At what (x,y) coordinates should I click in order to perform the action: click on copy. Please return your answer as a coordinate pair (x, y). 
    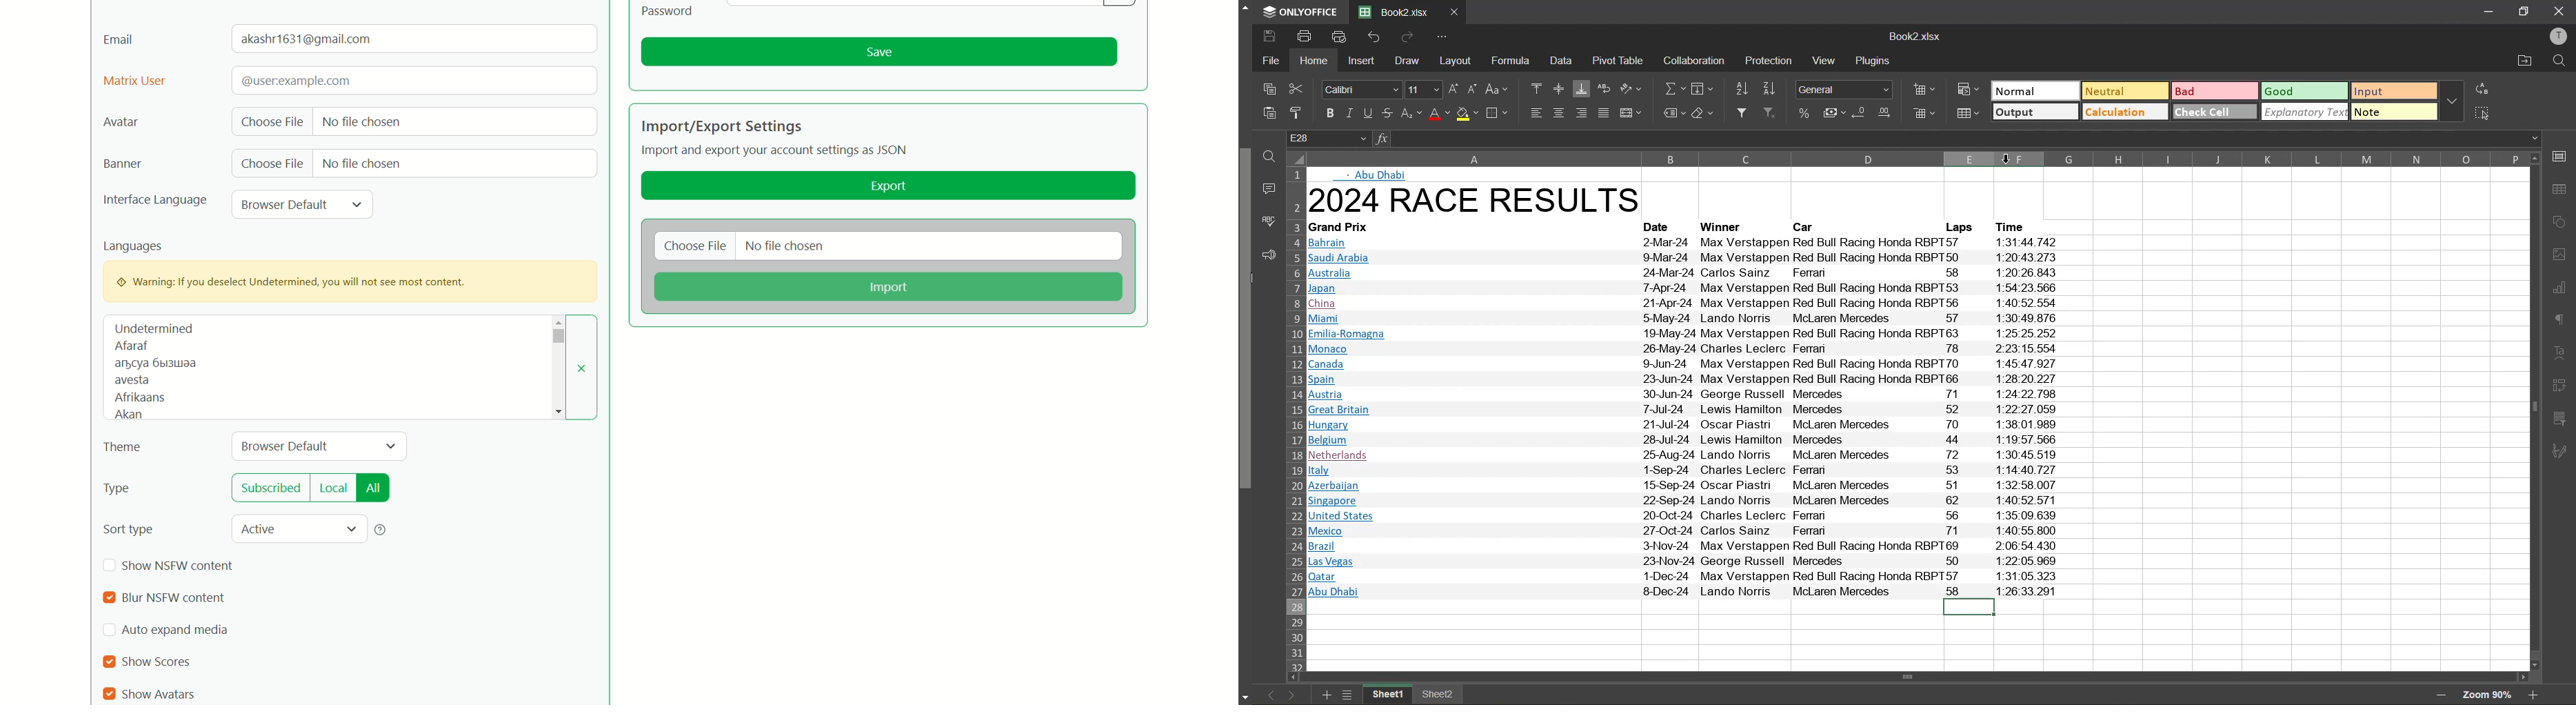
    Looking at the image, I should click on (1265, 87).